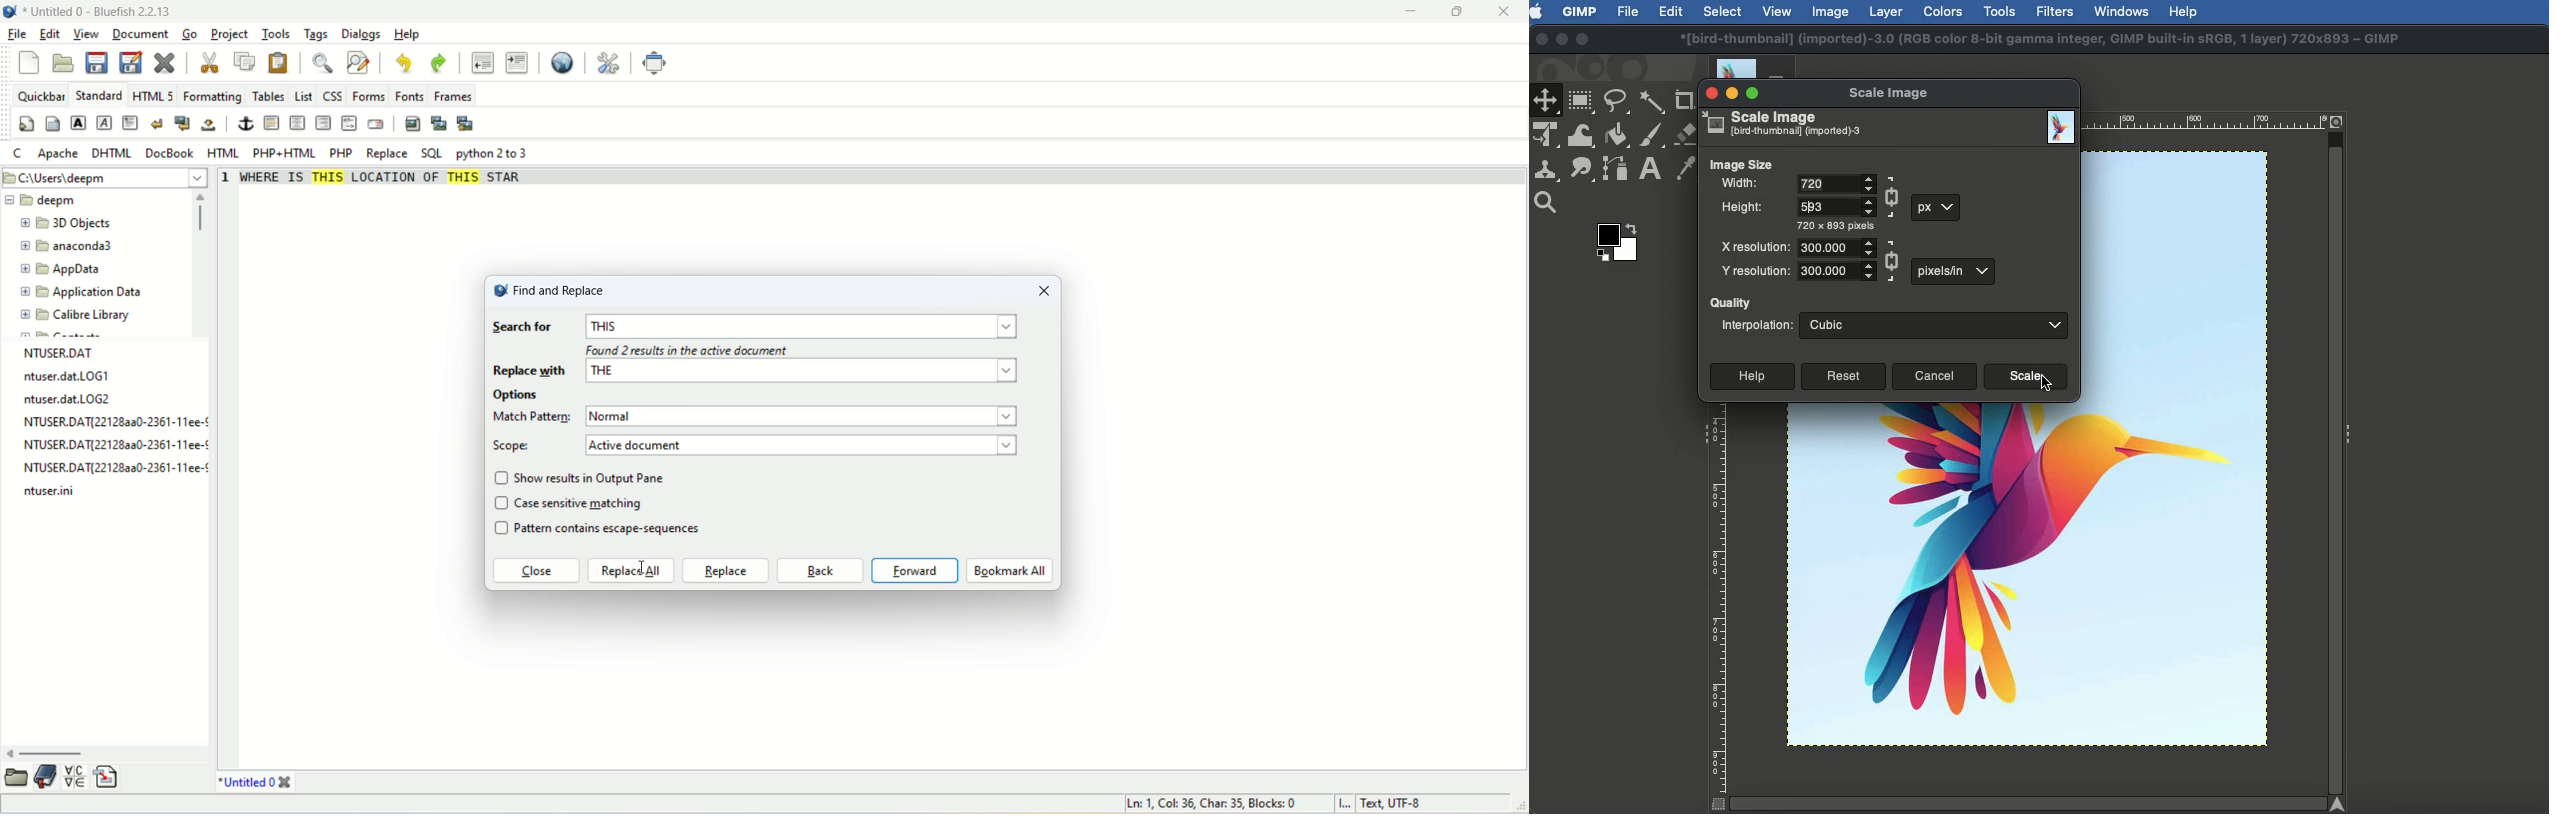 The width and height of the screenshot is (2576, 840). What do you see at coordinates (726, 570) in the screenshot?
I see `raplace` at bounding box center [726, 570].